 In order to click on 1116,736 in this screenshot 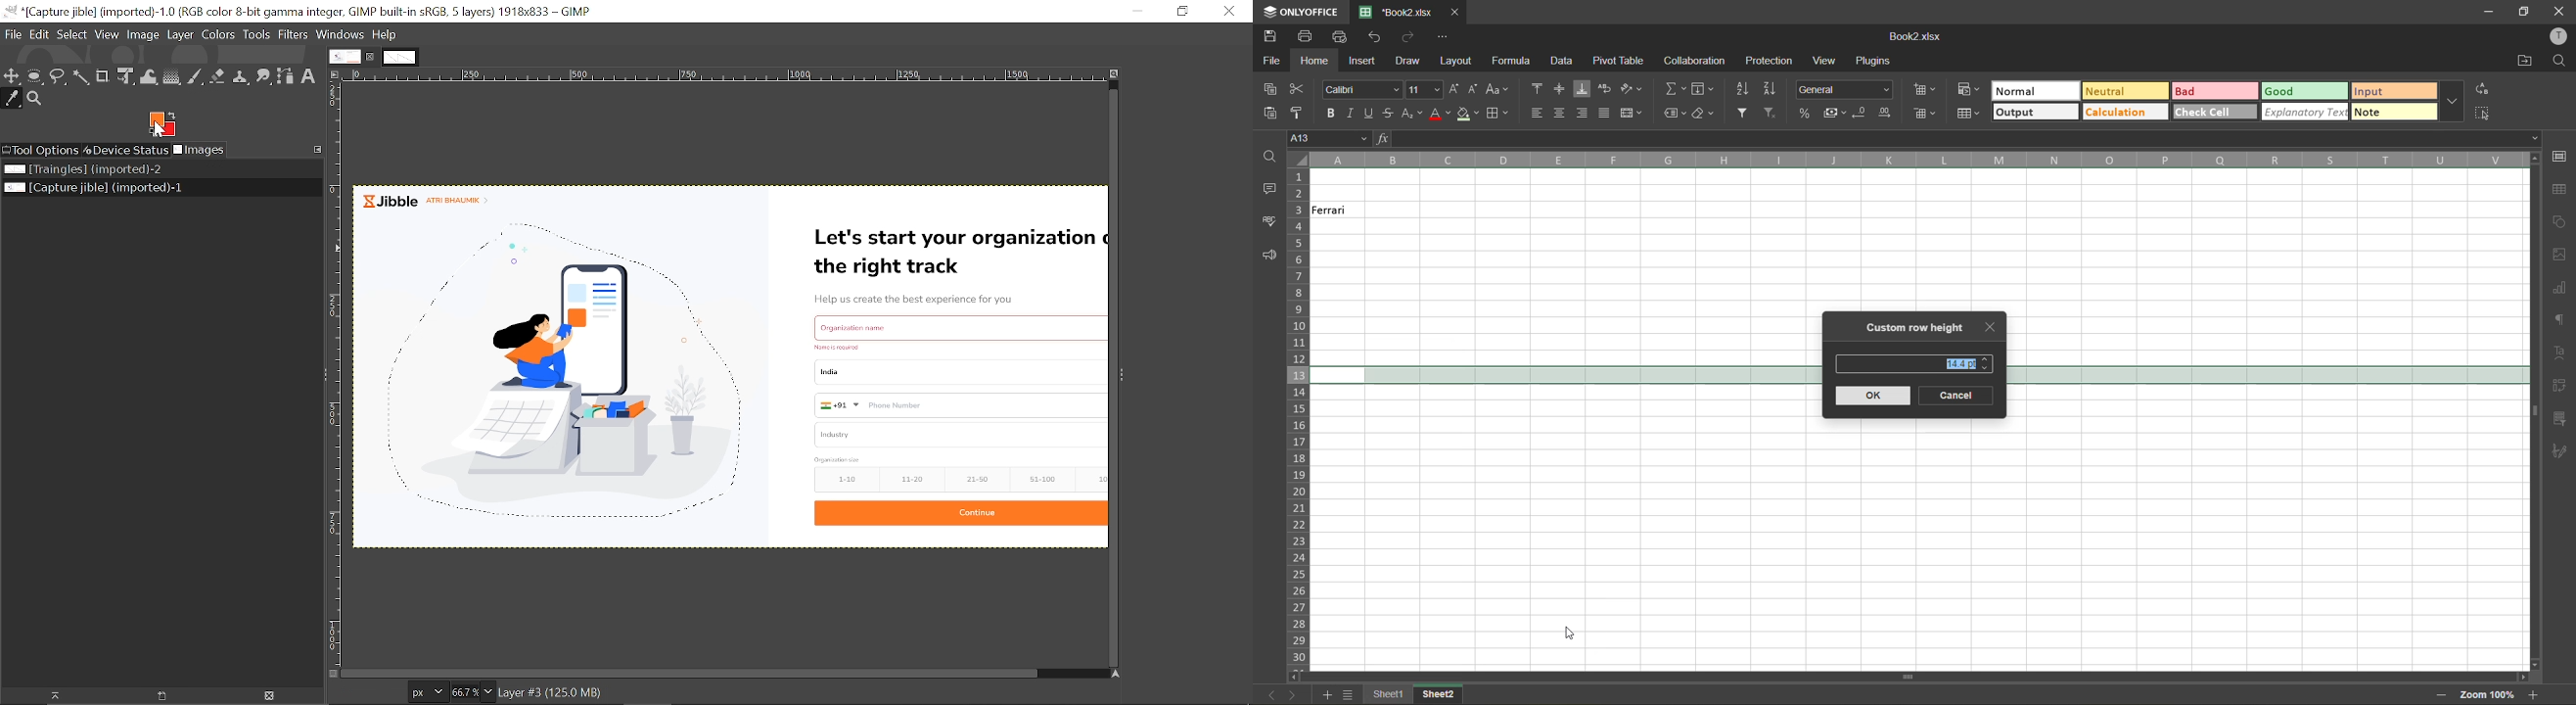, I will do `click(366, 692)`.